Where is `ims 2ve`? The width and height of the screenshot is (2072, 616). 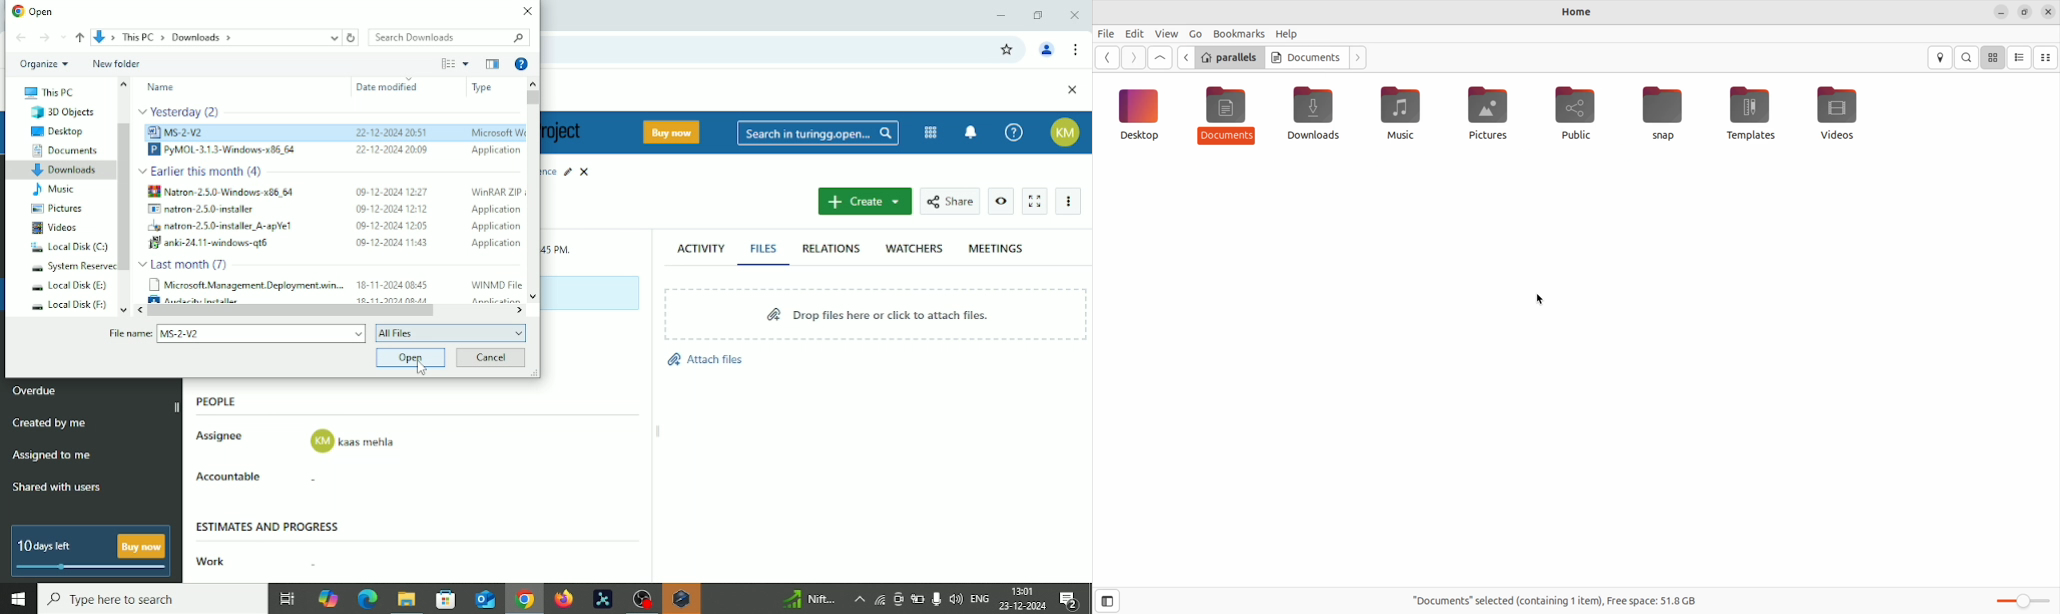 ims 2ve is located at coordinates (186, 132).